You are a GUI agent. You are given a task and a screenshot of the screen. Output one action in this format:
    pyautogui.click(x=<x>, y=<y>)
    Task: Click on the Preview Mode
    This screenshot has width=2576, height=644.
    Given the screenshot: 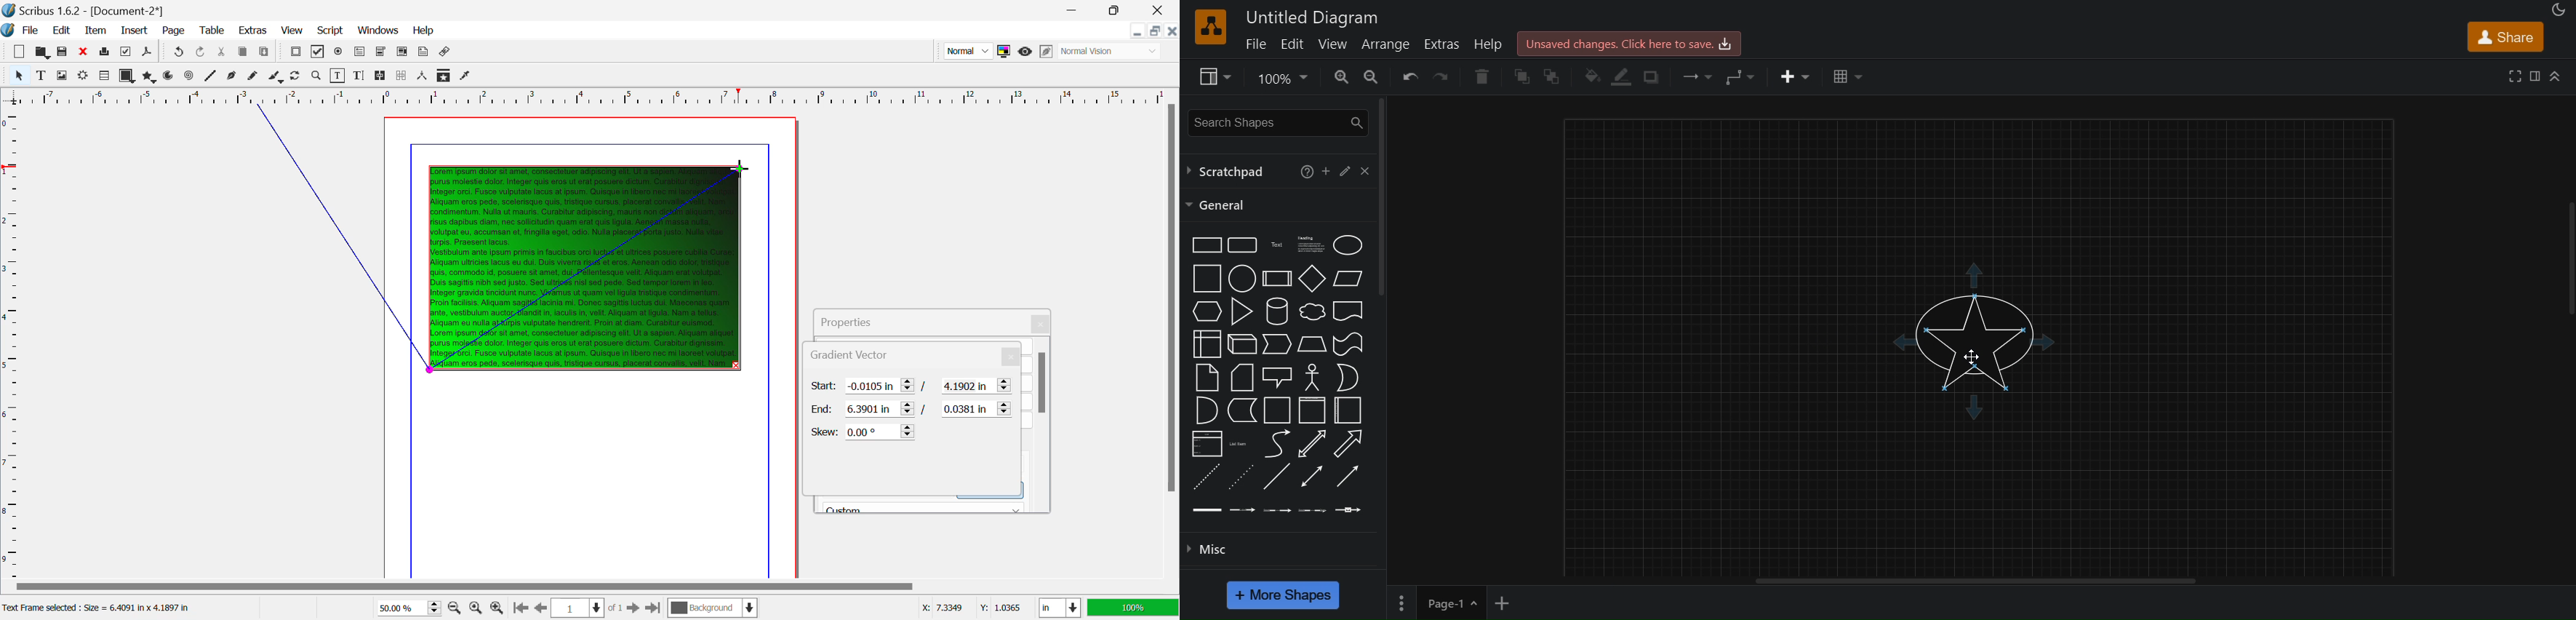 What is the action you would take?
    pyautogui.click(x=1026, y=53)
    